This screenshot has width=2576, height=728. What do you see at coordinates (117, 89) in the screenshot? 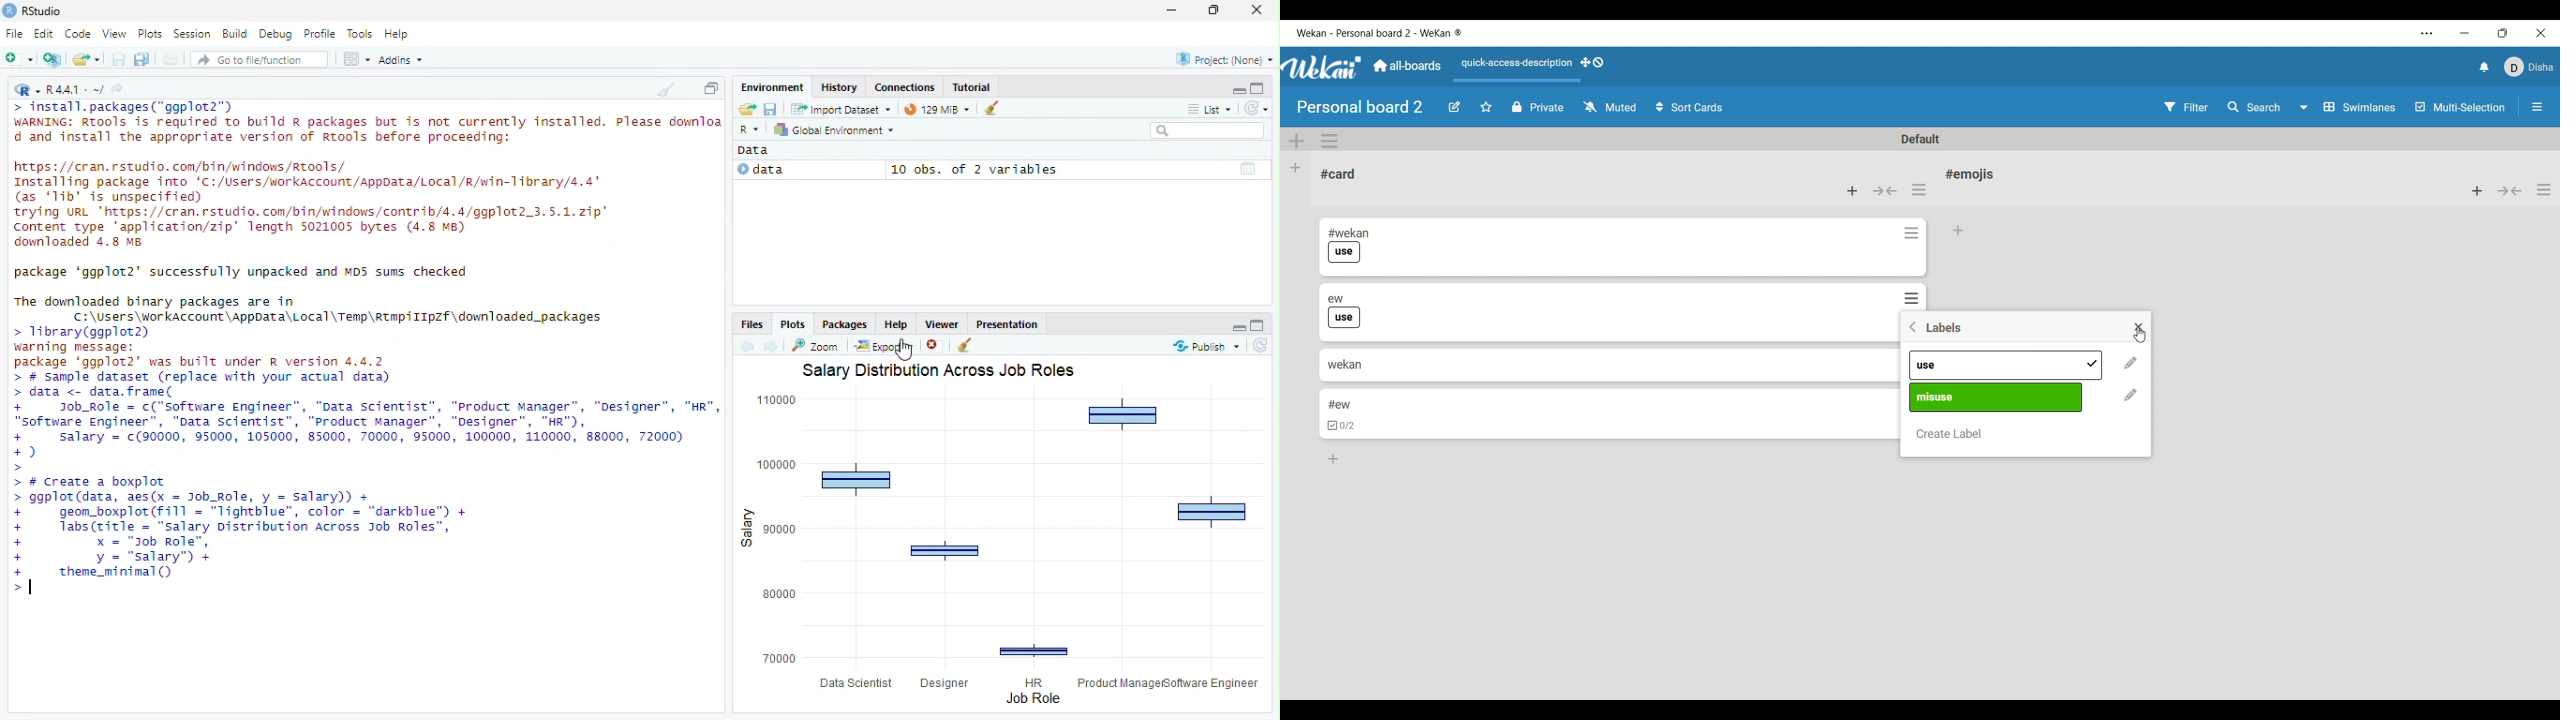
I see `View the current working directory` at bounding box center [117, 89].